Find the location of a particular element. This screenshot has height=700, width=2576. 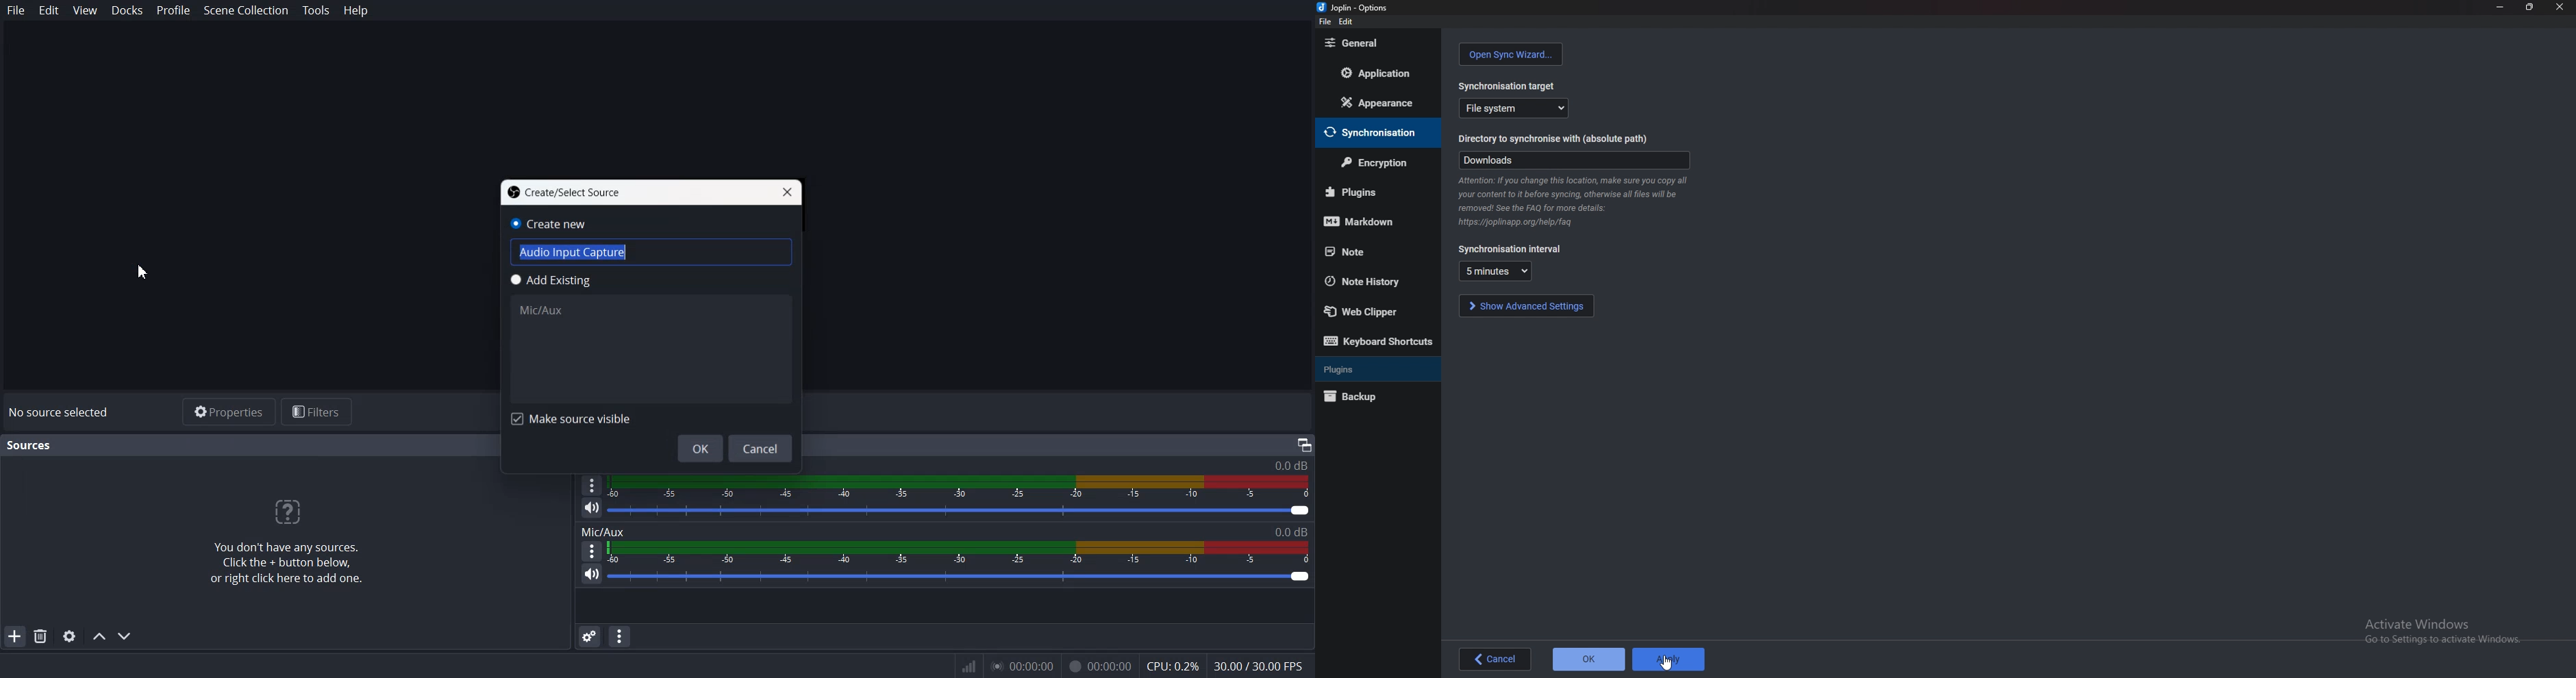

Keyboard shortcuts is located at coordinates (1380, 341).